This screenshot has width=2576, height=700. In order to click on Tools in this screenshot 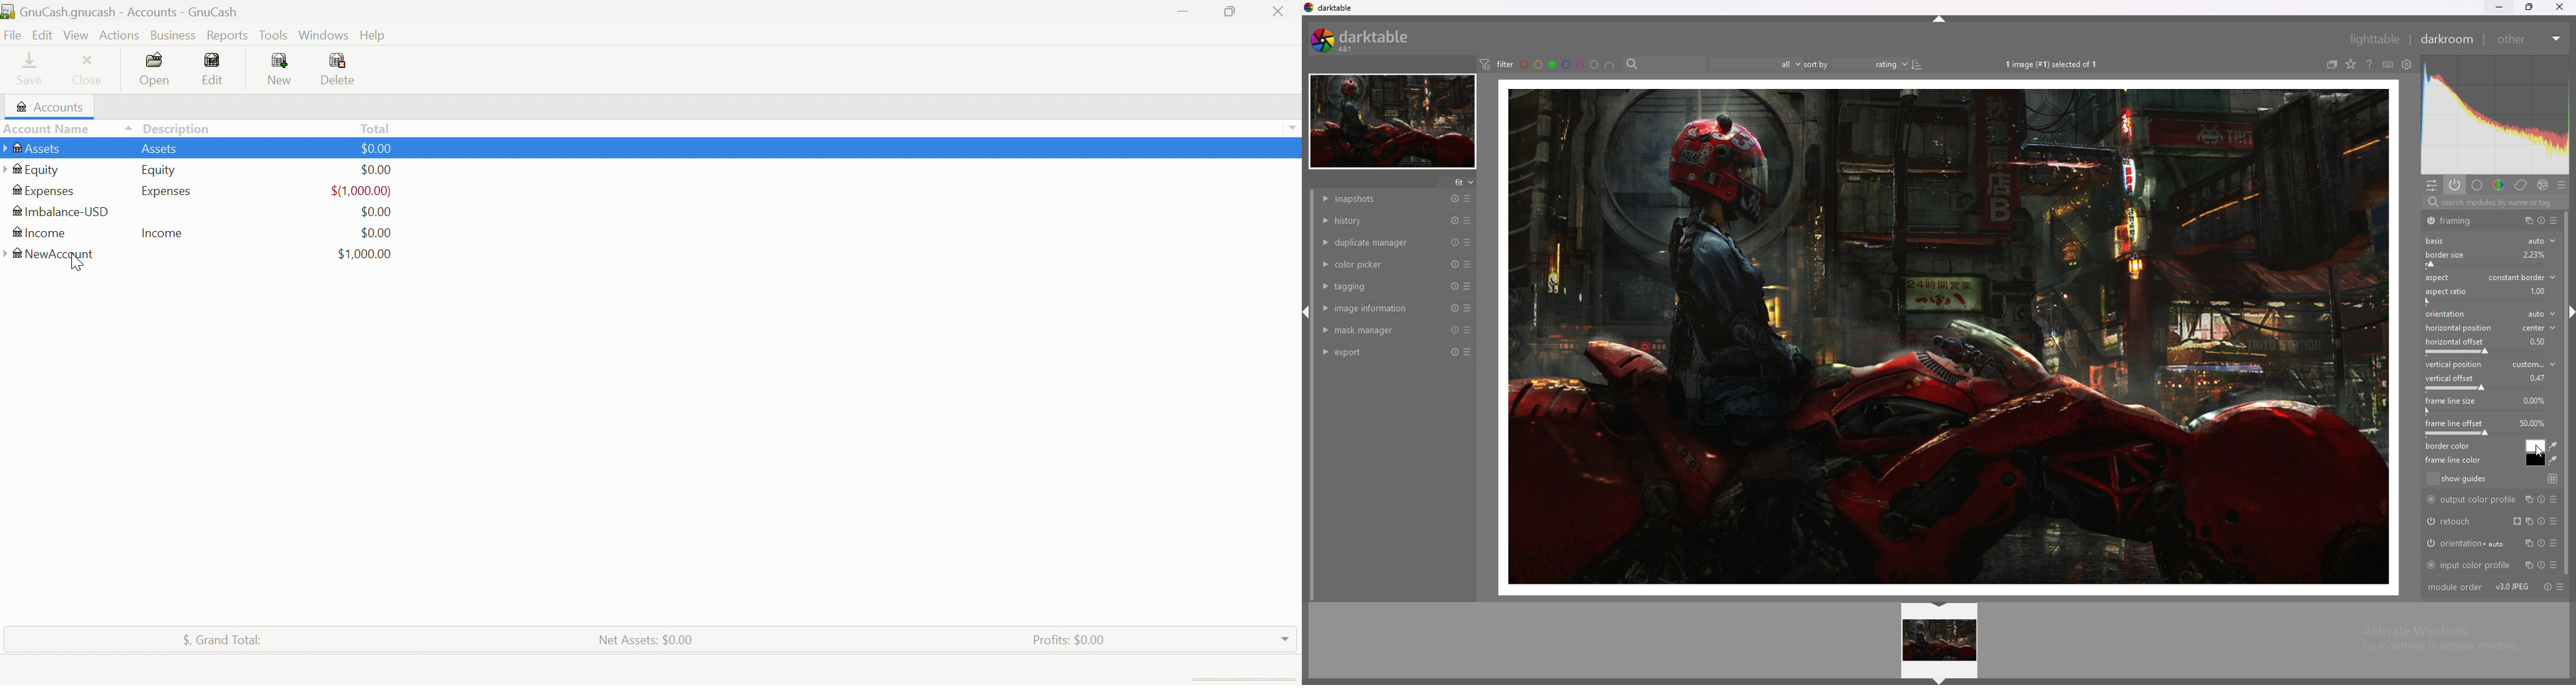, I will do `click(276, 34)`.